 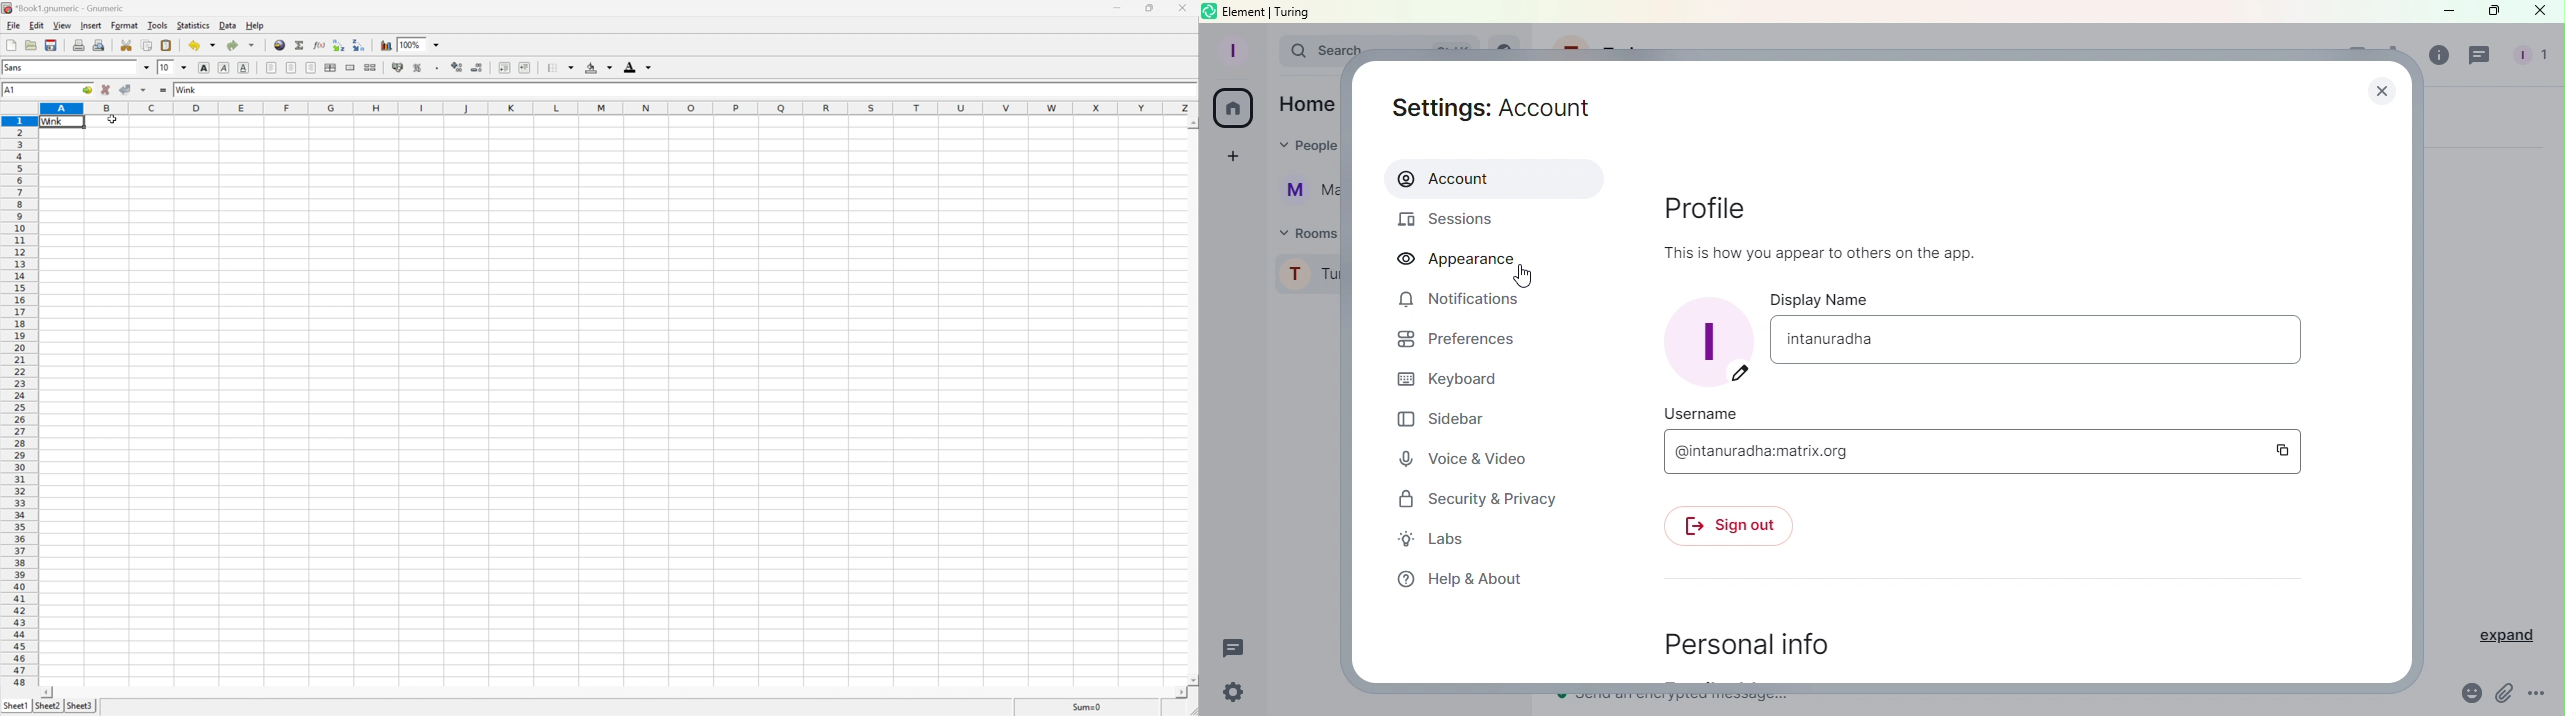 I want to click on cut, so click(x=126, y=45).